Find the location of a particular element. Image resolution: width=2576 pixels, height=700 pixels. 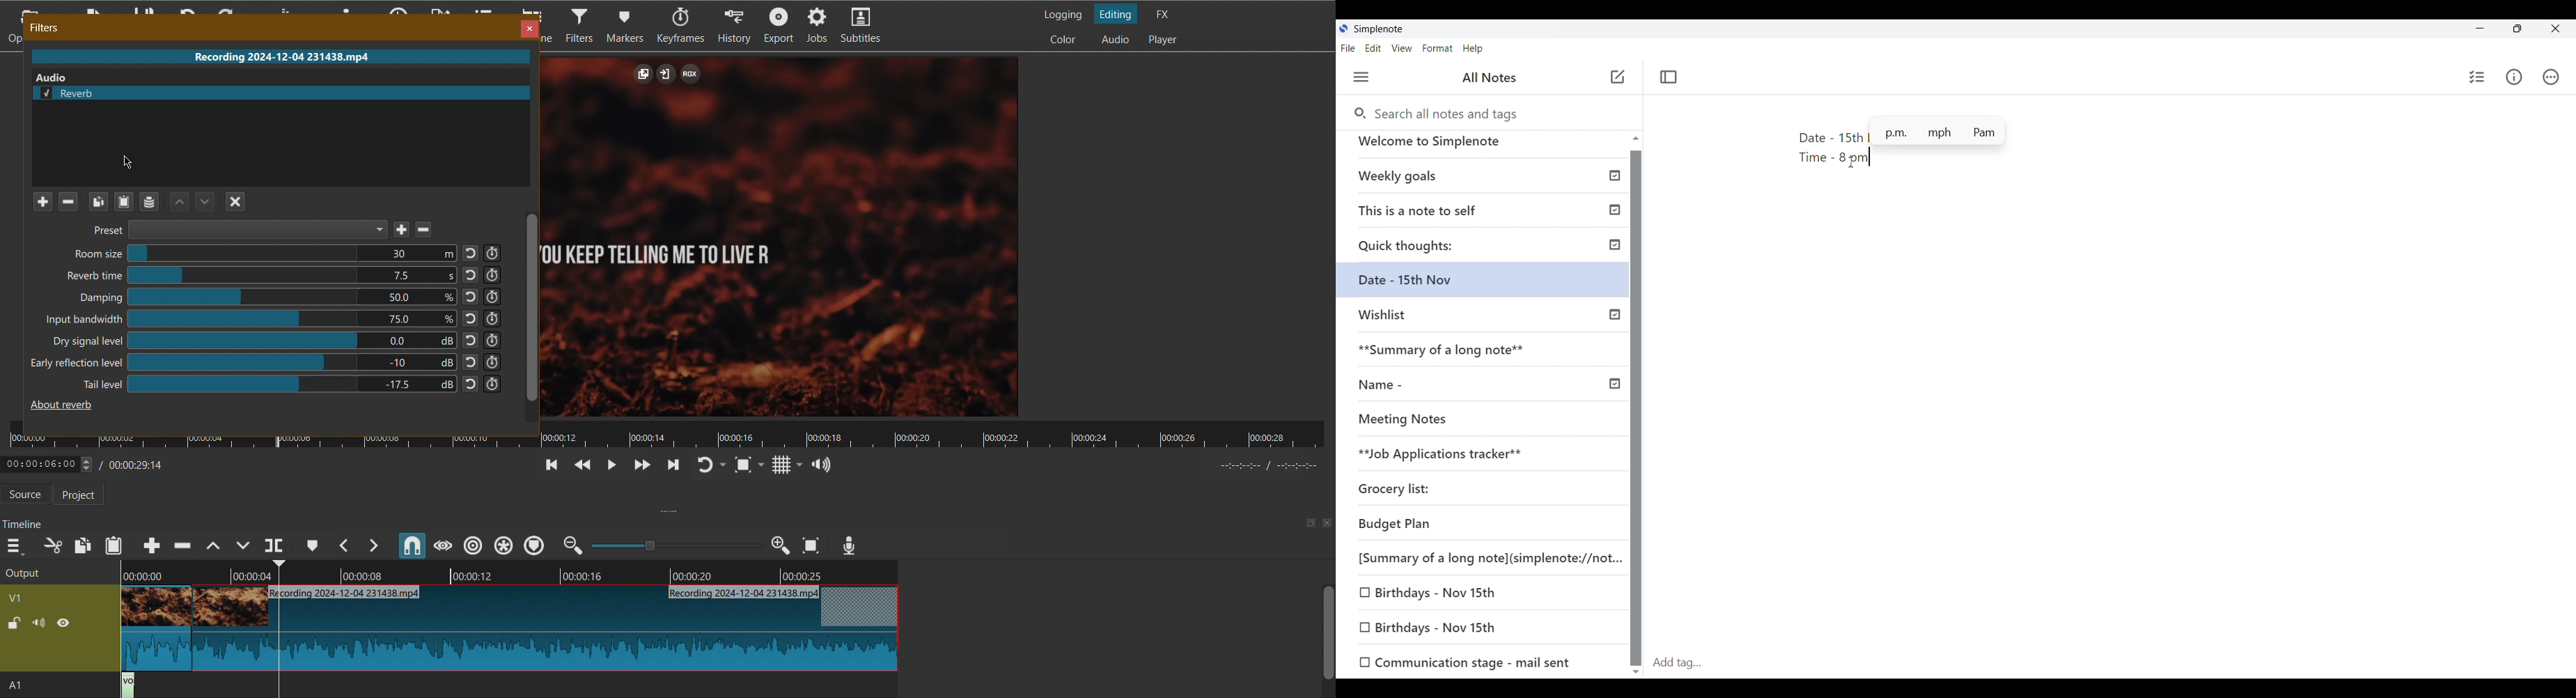

Output is located at coordinates (56, 616).